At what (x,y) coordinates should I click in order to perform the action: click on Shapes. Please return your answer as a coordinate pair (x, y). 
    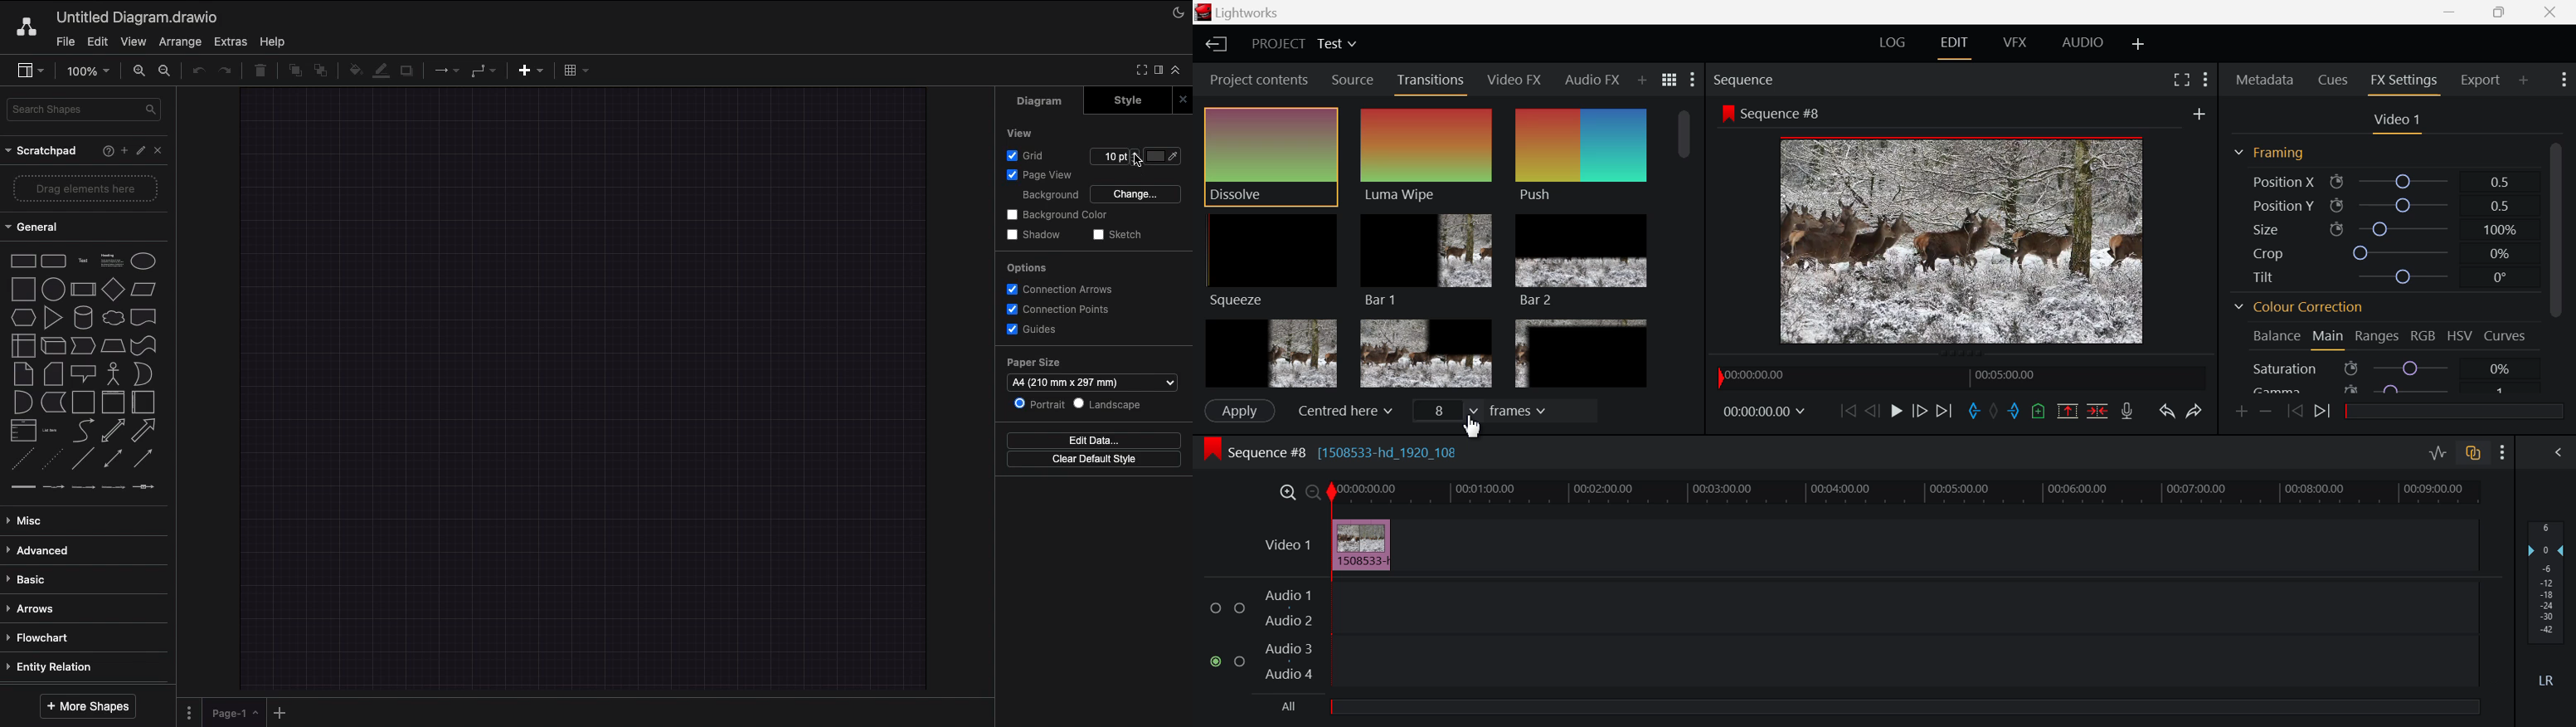
    Looking at the image, I should click on (85, 370).